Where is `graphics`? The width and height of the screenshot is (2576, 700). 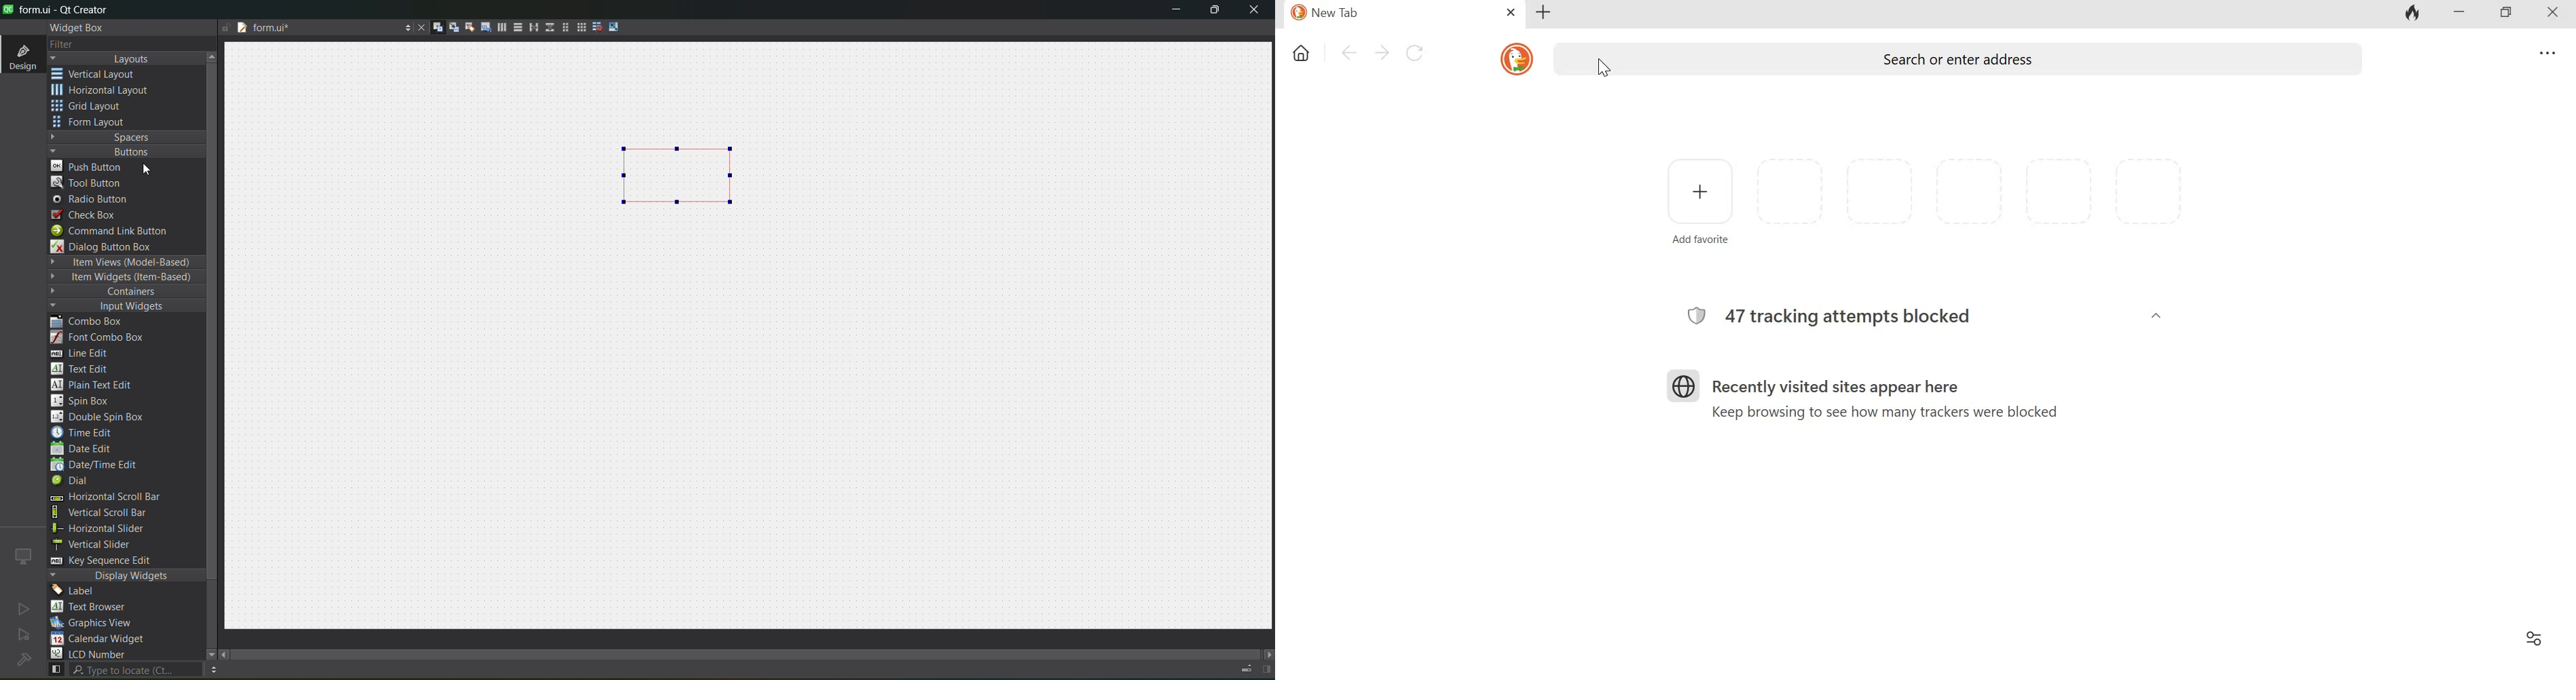 graphics is located at coordinates (97, 622).